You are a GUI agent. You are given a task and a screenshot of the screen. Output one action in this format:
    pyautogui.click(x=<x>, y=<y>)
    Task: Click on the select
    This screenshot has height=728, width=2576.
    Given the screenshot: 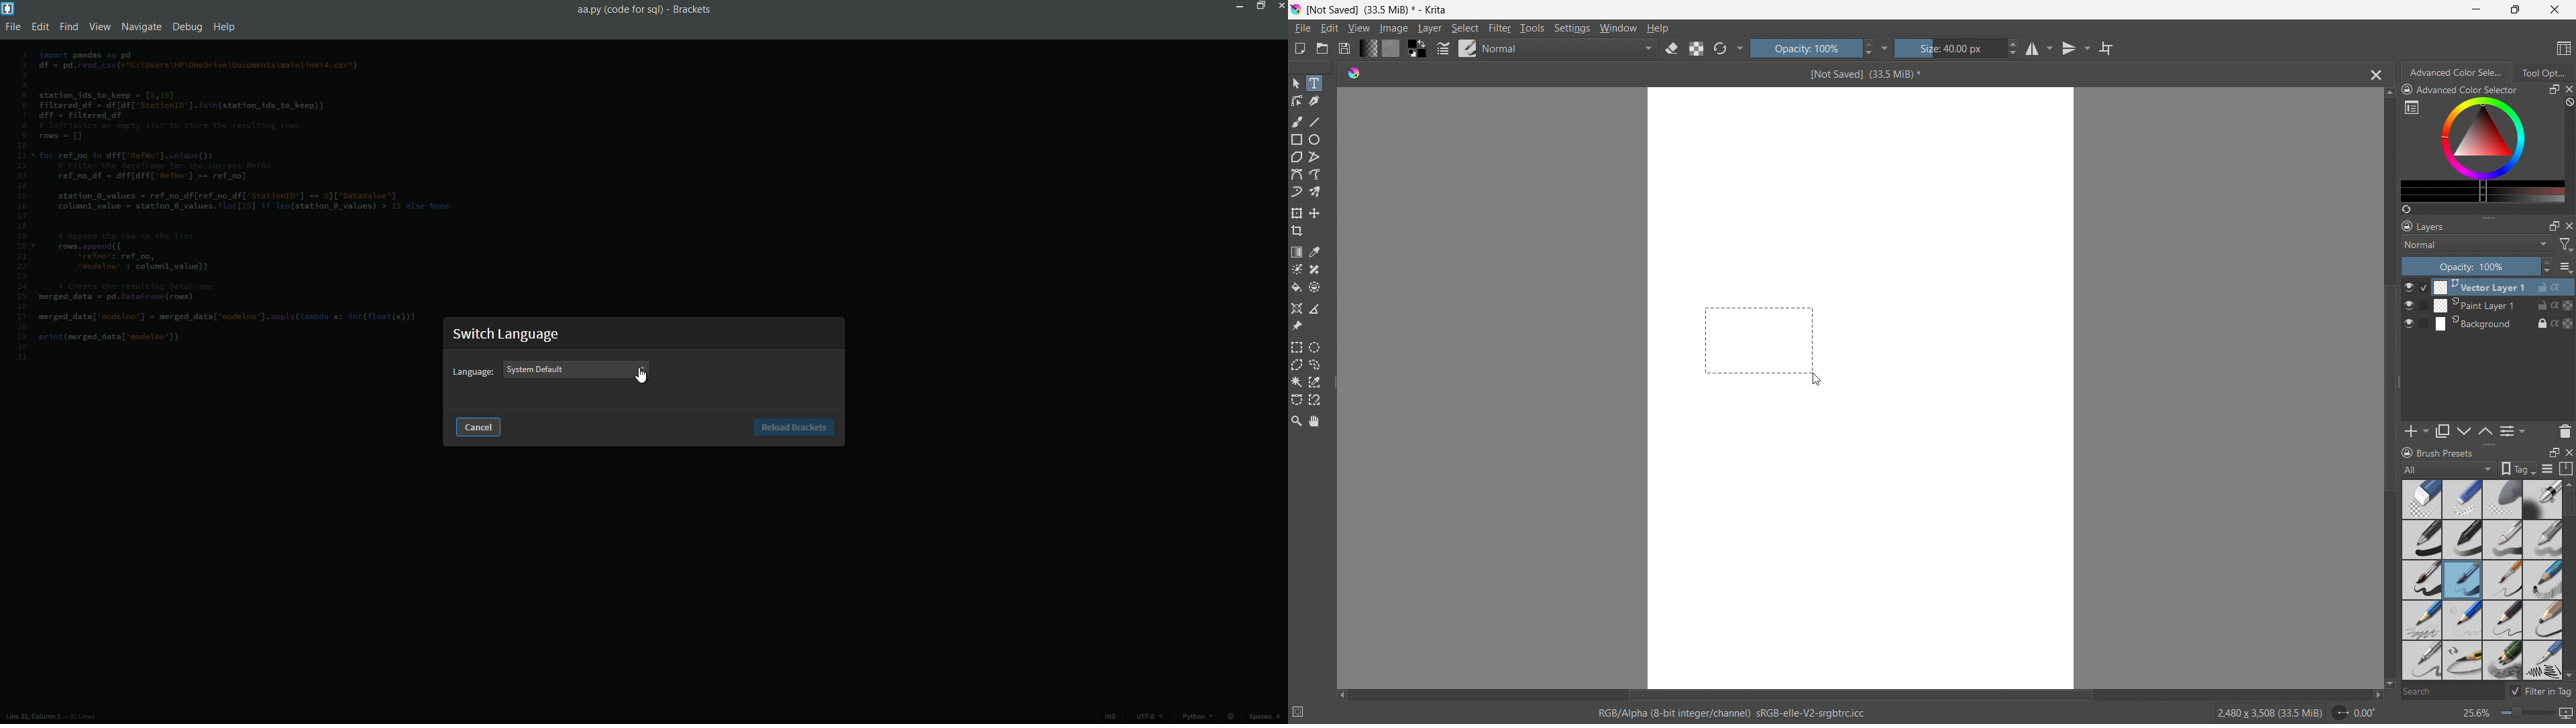 What is the action you would take?
    pyautogui.click(x=1464, y=28)
    